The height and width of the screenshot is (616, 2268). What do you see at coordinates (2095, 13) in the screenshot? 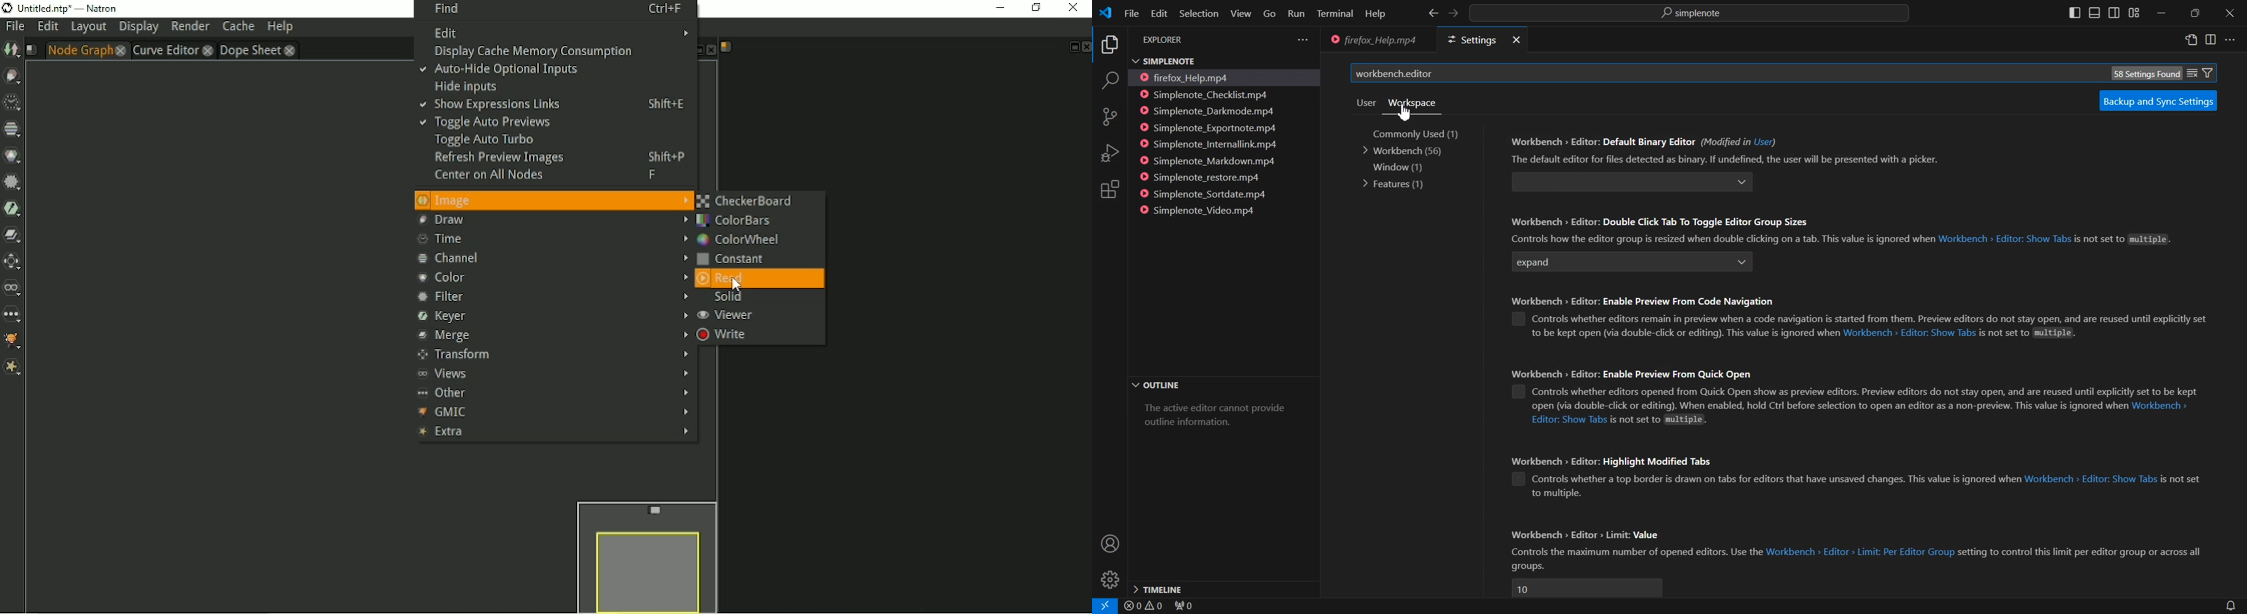
I see `Toggle pannel` at bounding box center [2095, 13].